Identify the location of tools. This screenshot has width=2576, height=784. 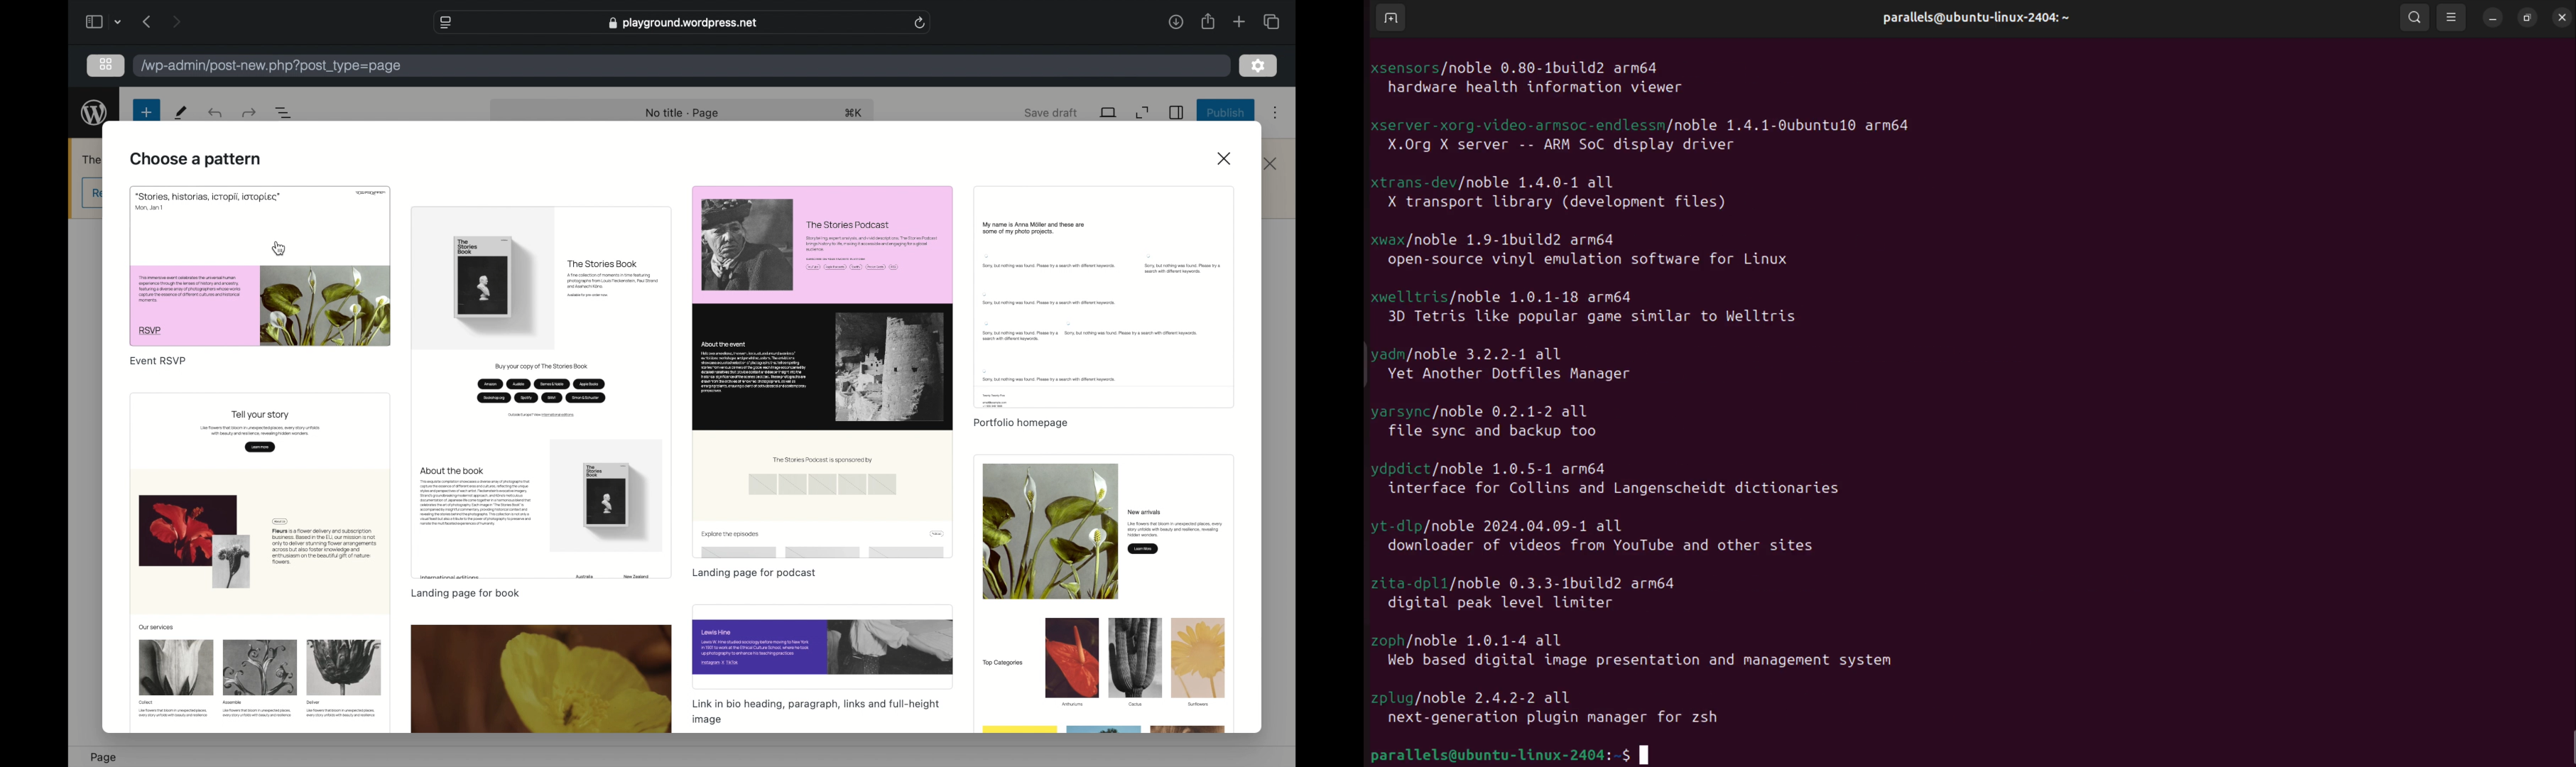
(182, 112).